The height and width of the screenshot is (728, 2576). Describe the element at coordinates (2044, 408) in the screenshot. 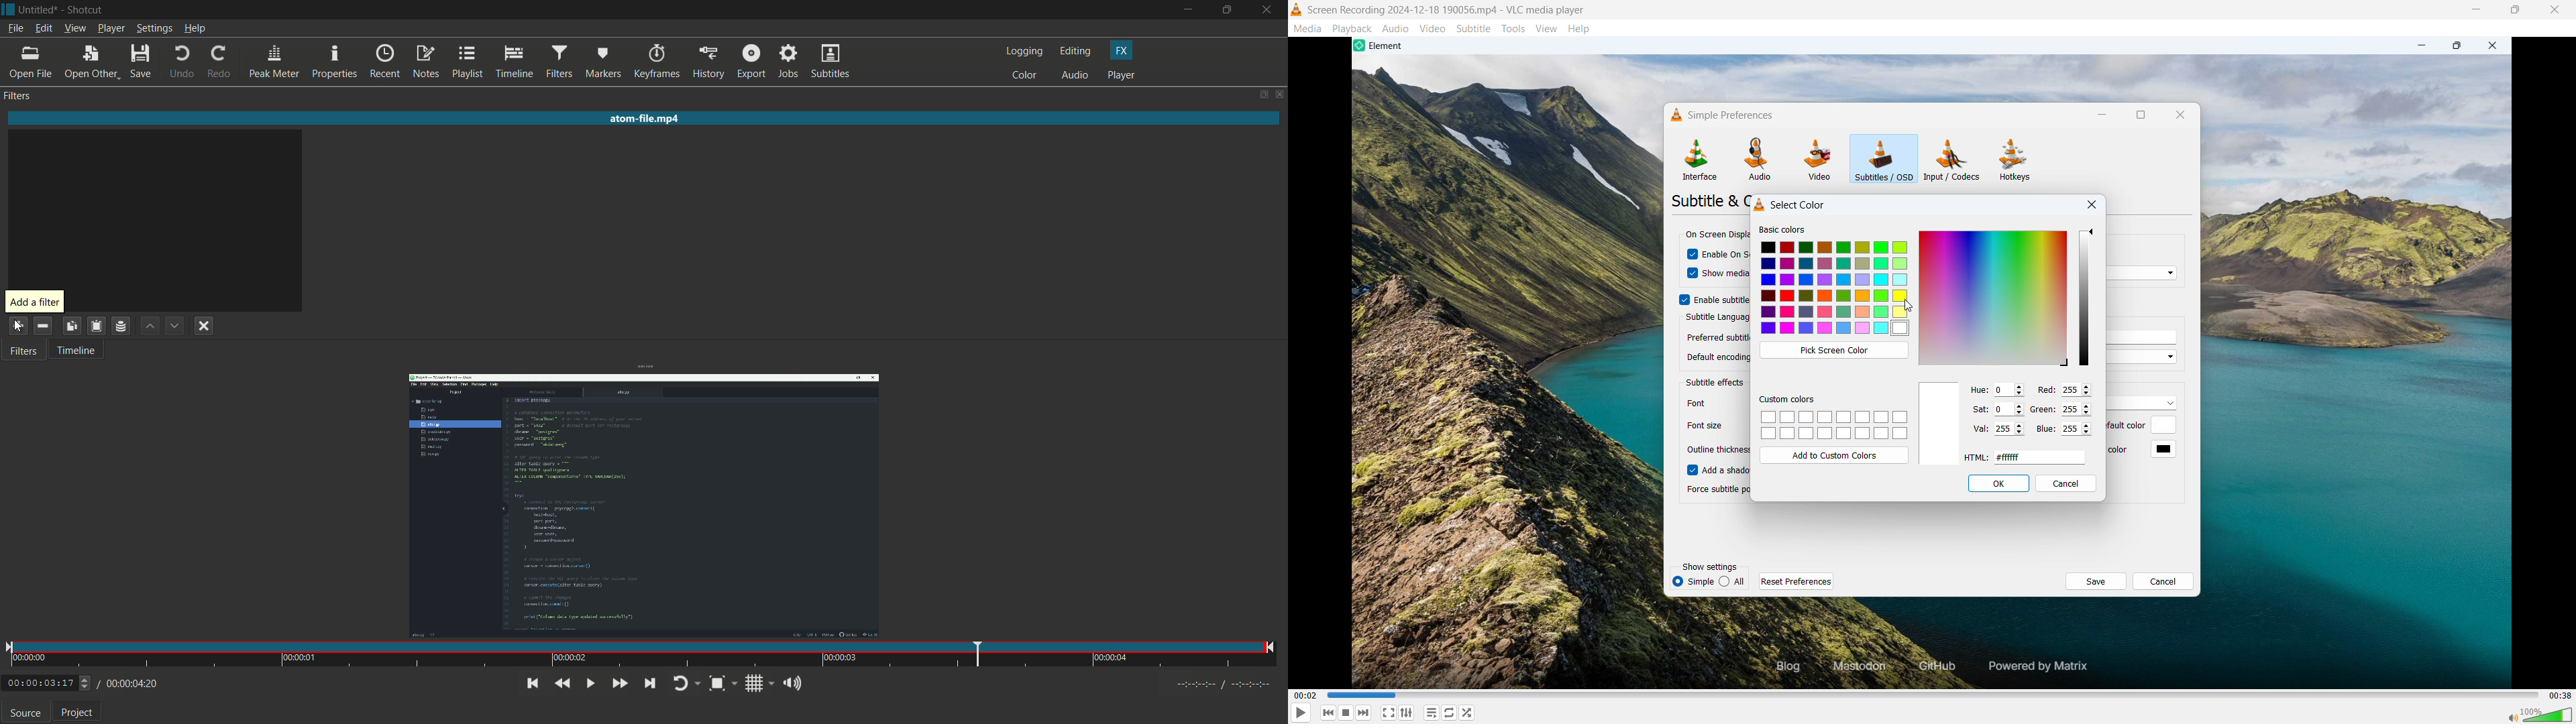

I see `Green` at that location.